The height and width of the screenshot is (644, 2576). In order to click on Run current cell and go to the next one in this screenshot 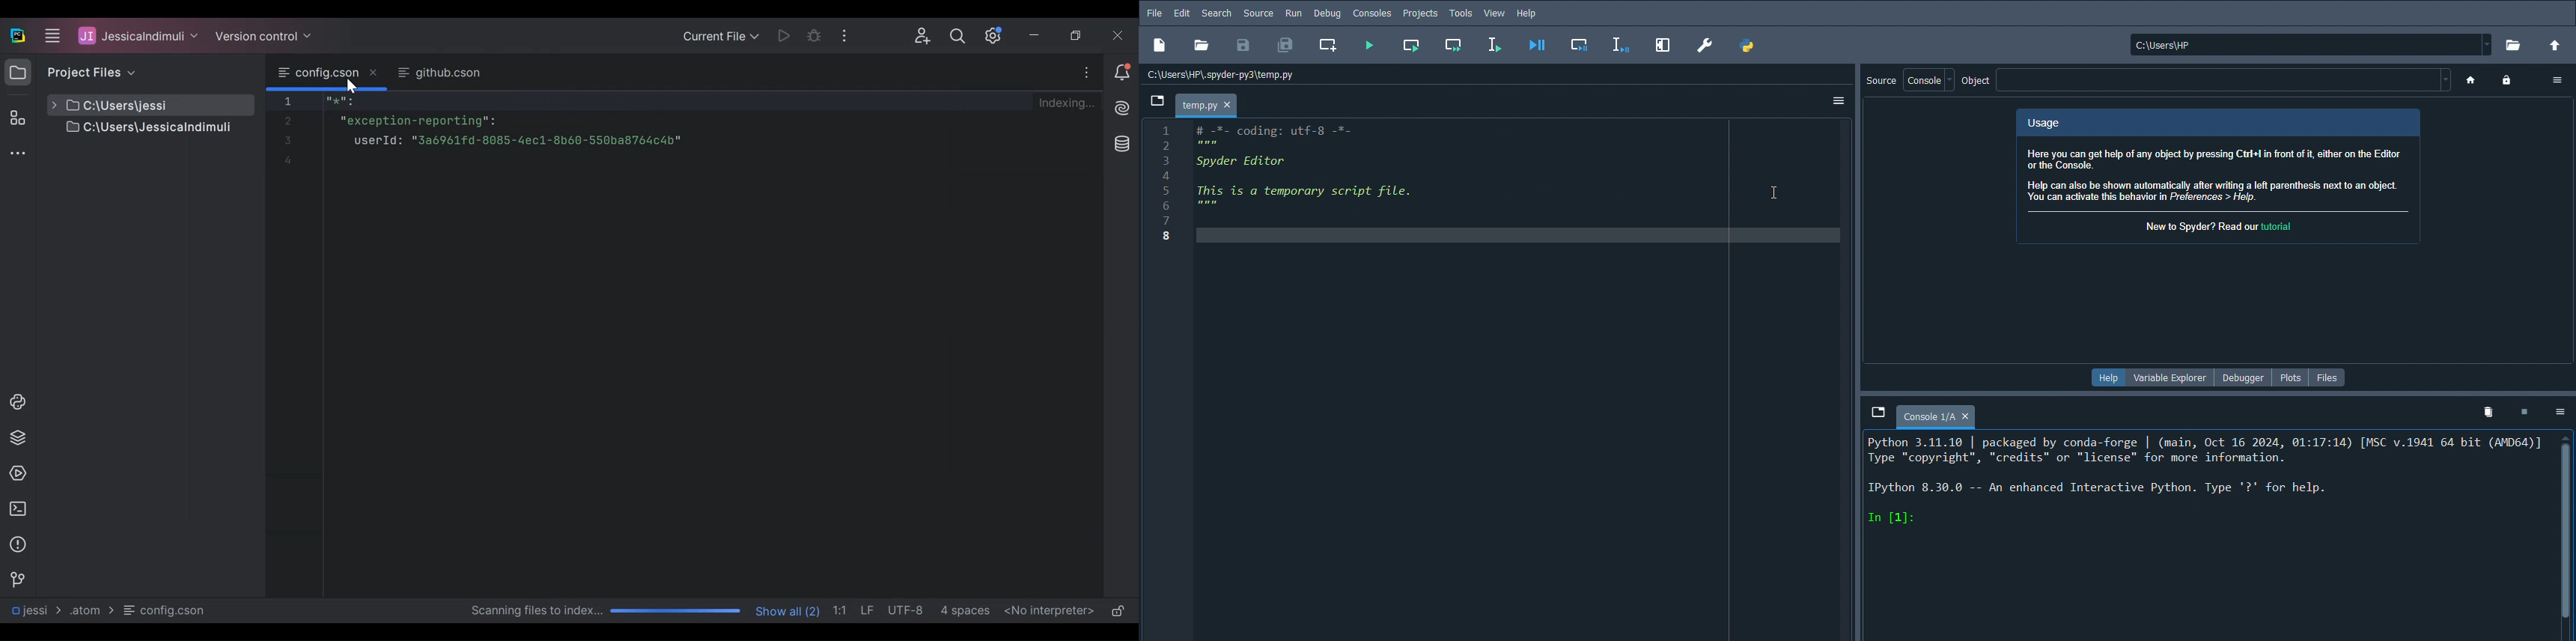, I will do `click(1452, 44)`.